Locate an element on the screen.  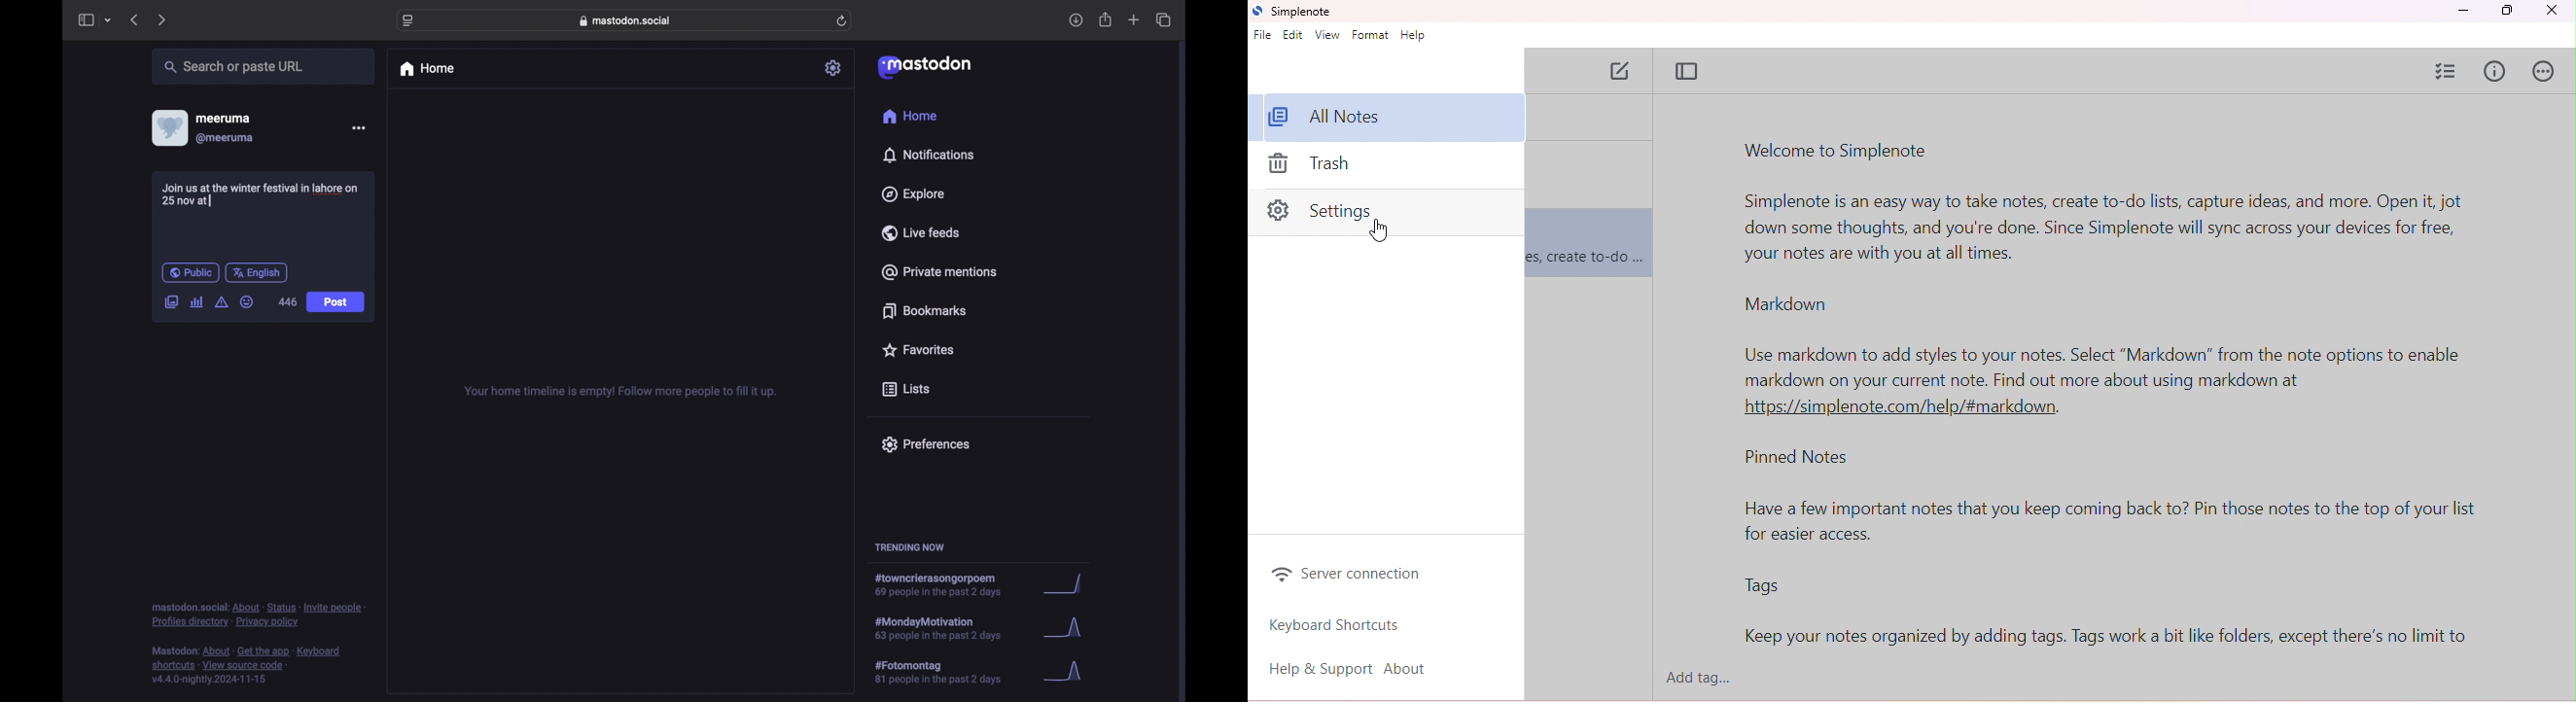
english is located at coordinates (257, 272).